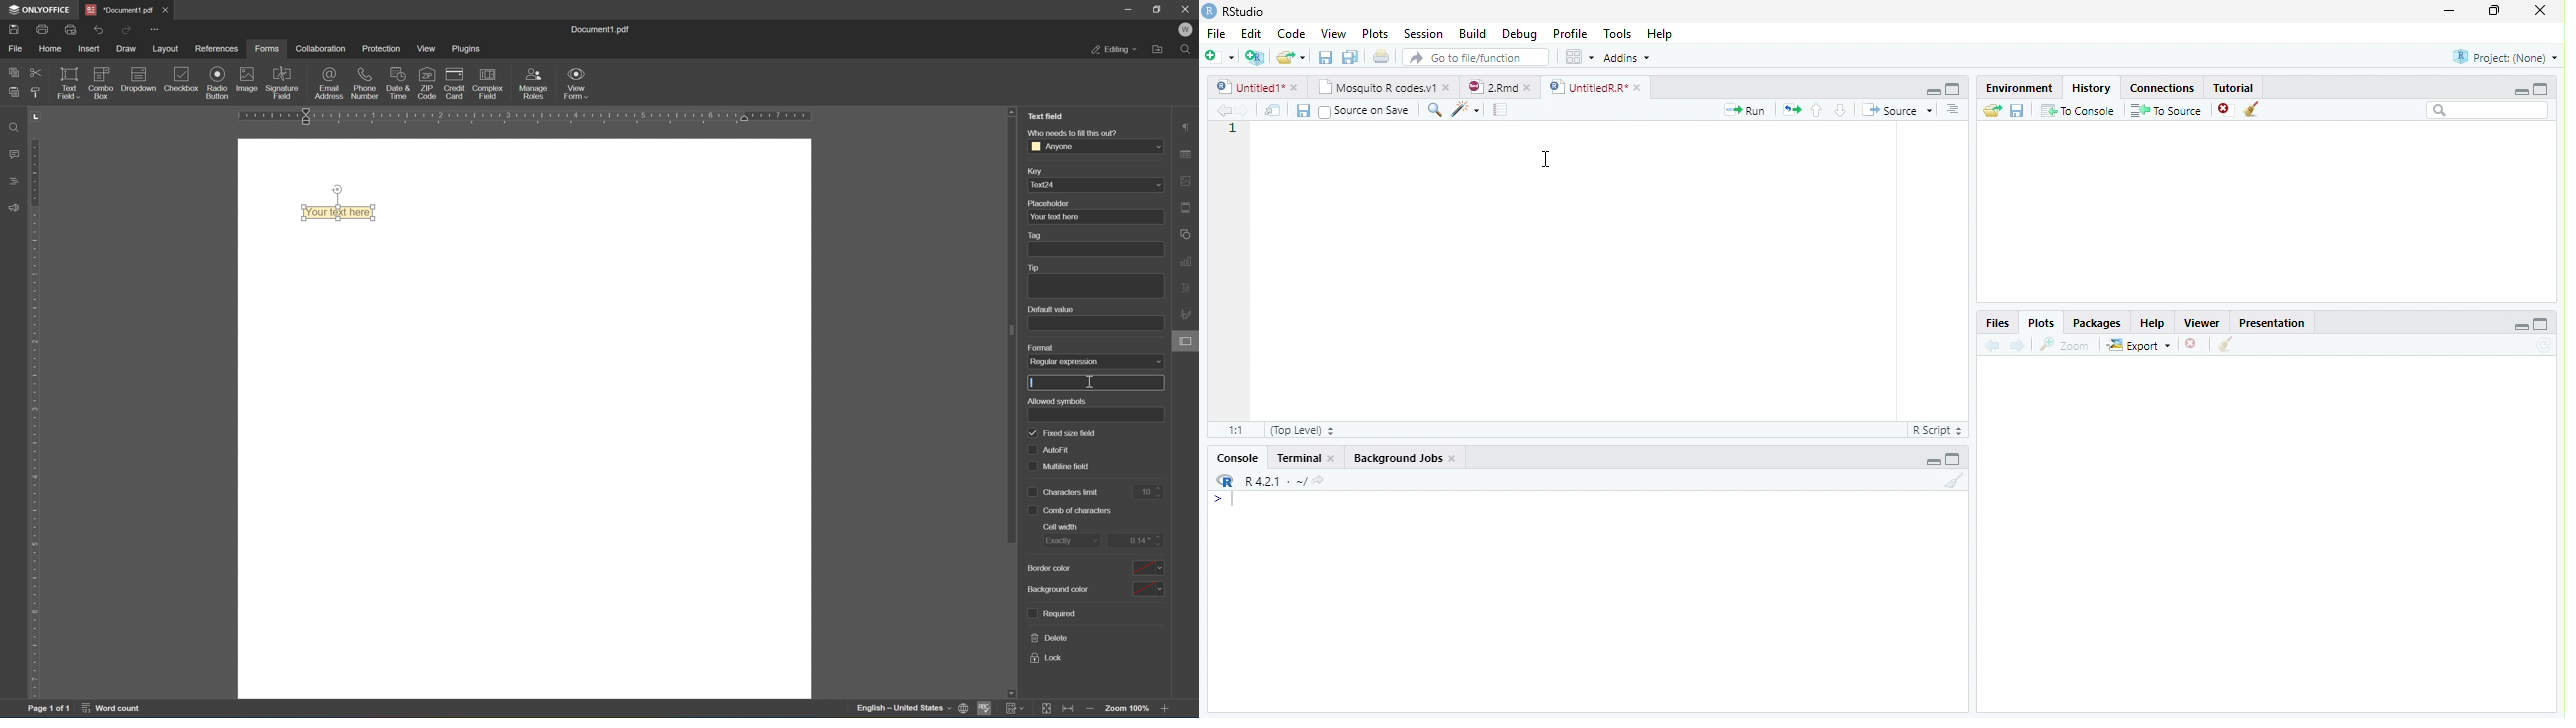 The height and width of the screenshot is (728, 2576). I want to click on set document language, so click(967, 709).